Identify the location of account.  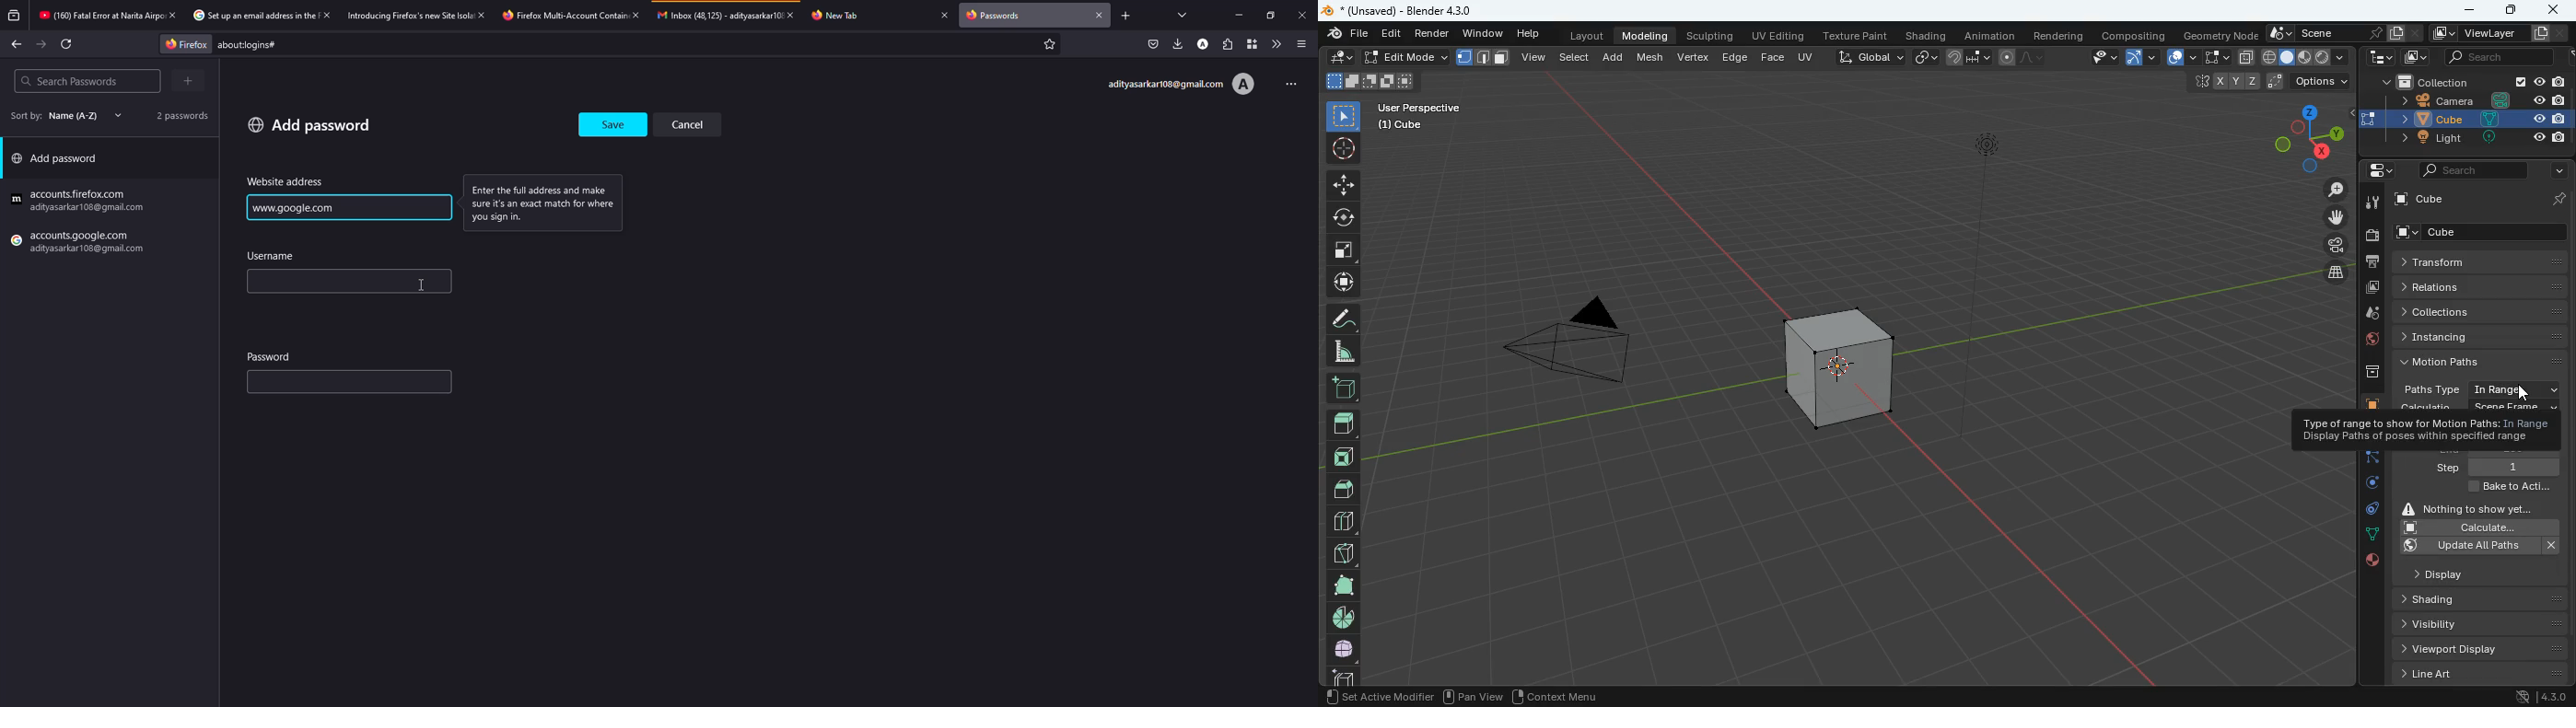
(1180, 84).